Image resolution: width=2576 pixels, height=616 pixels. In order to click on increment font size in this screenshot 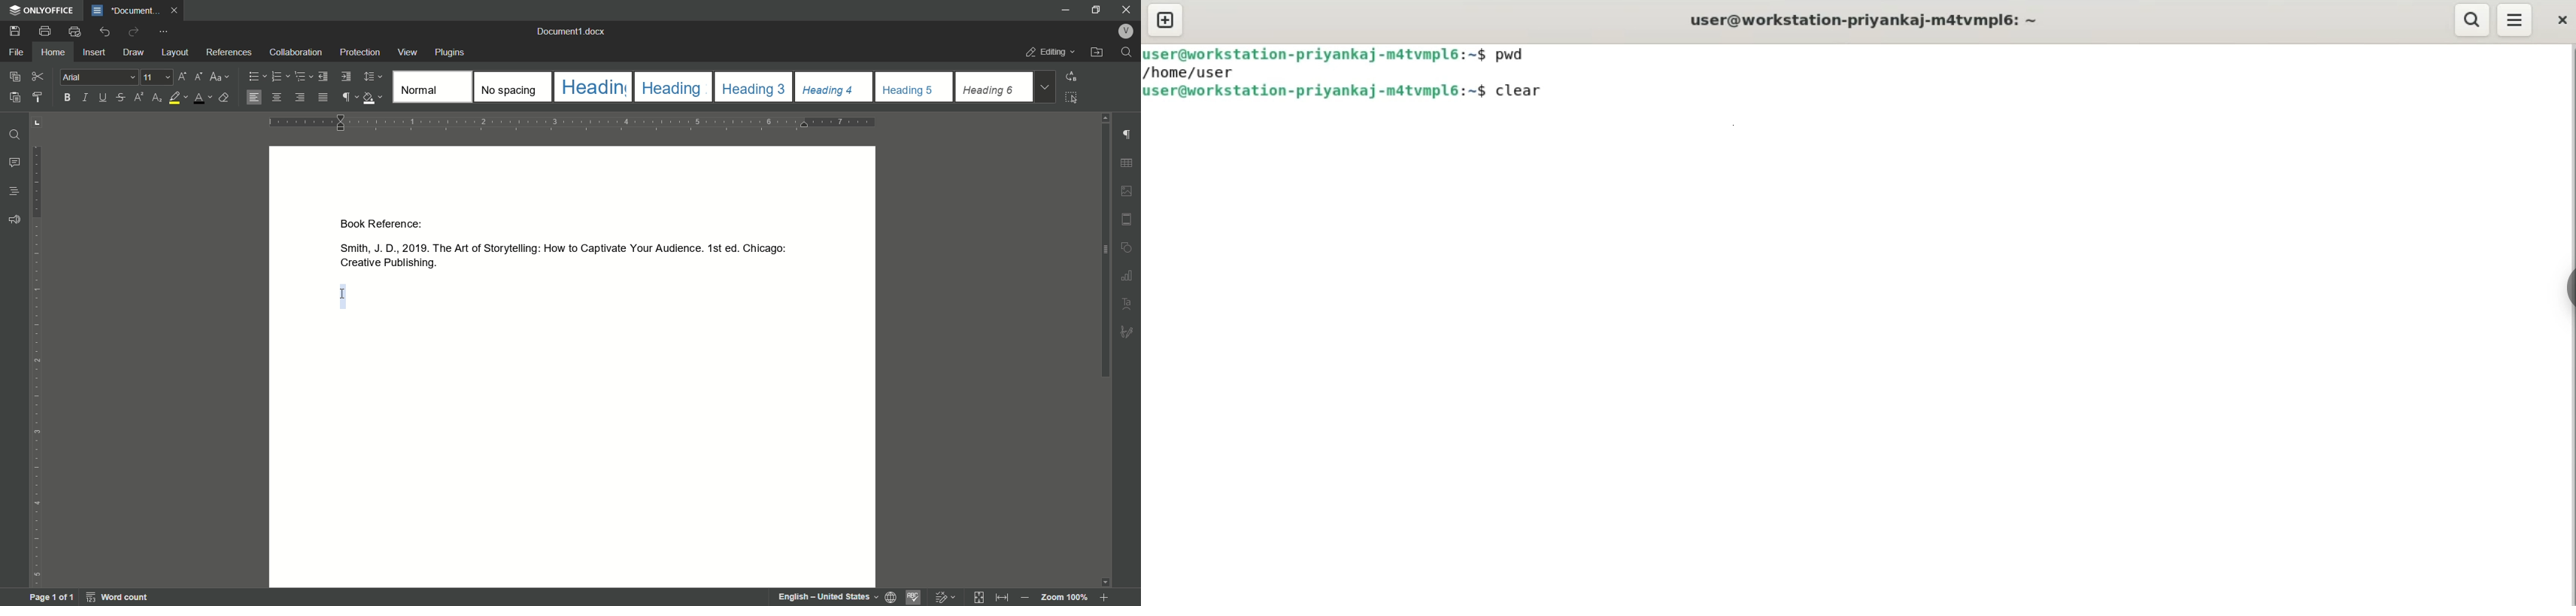, I will do `click(181, 77)`.